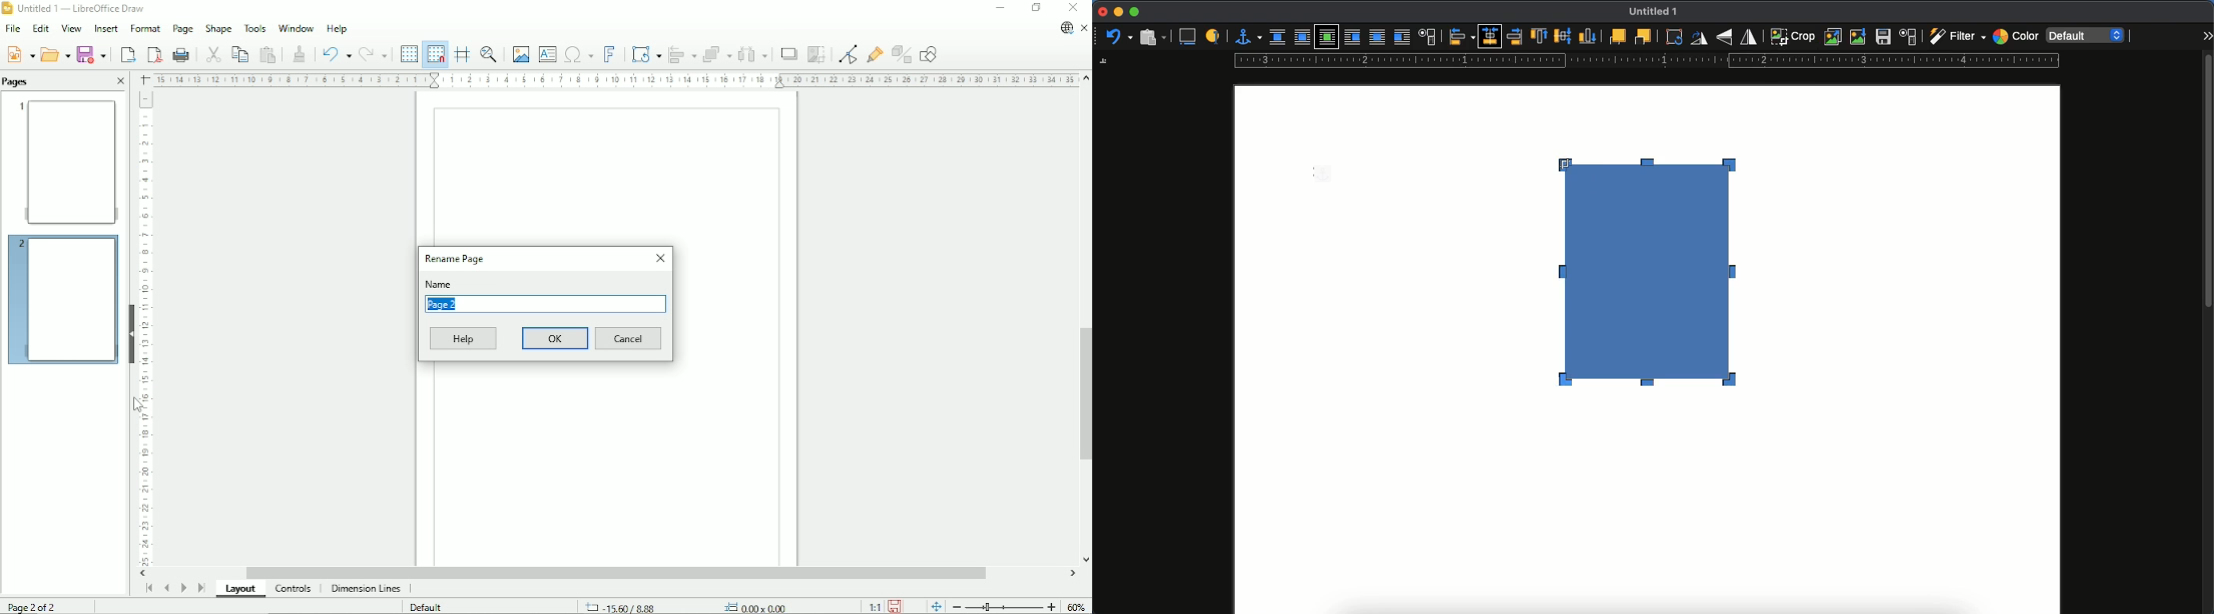  What do you see at coordinates (1643, 36) in the screenshot?
I see `to back` at bounding box center [1643, 36].